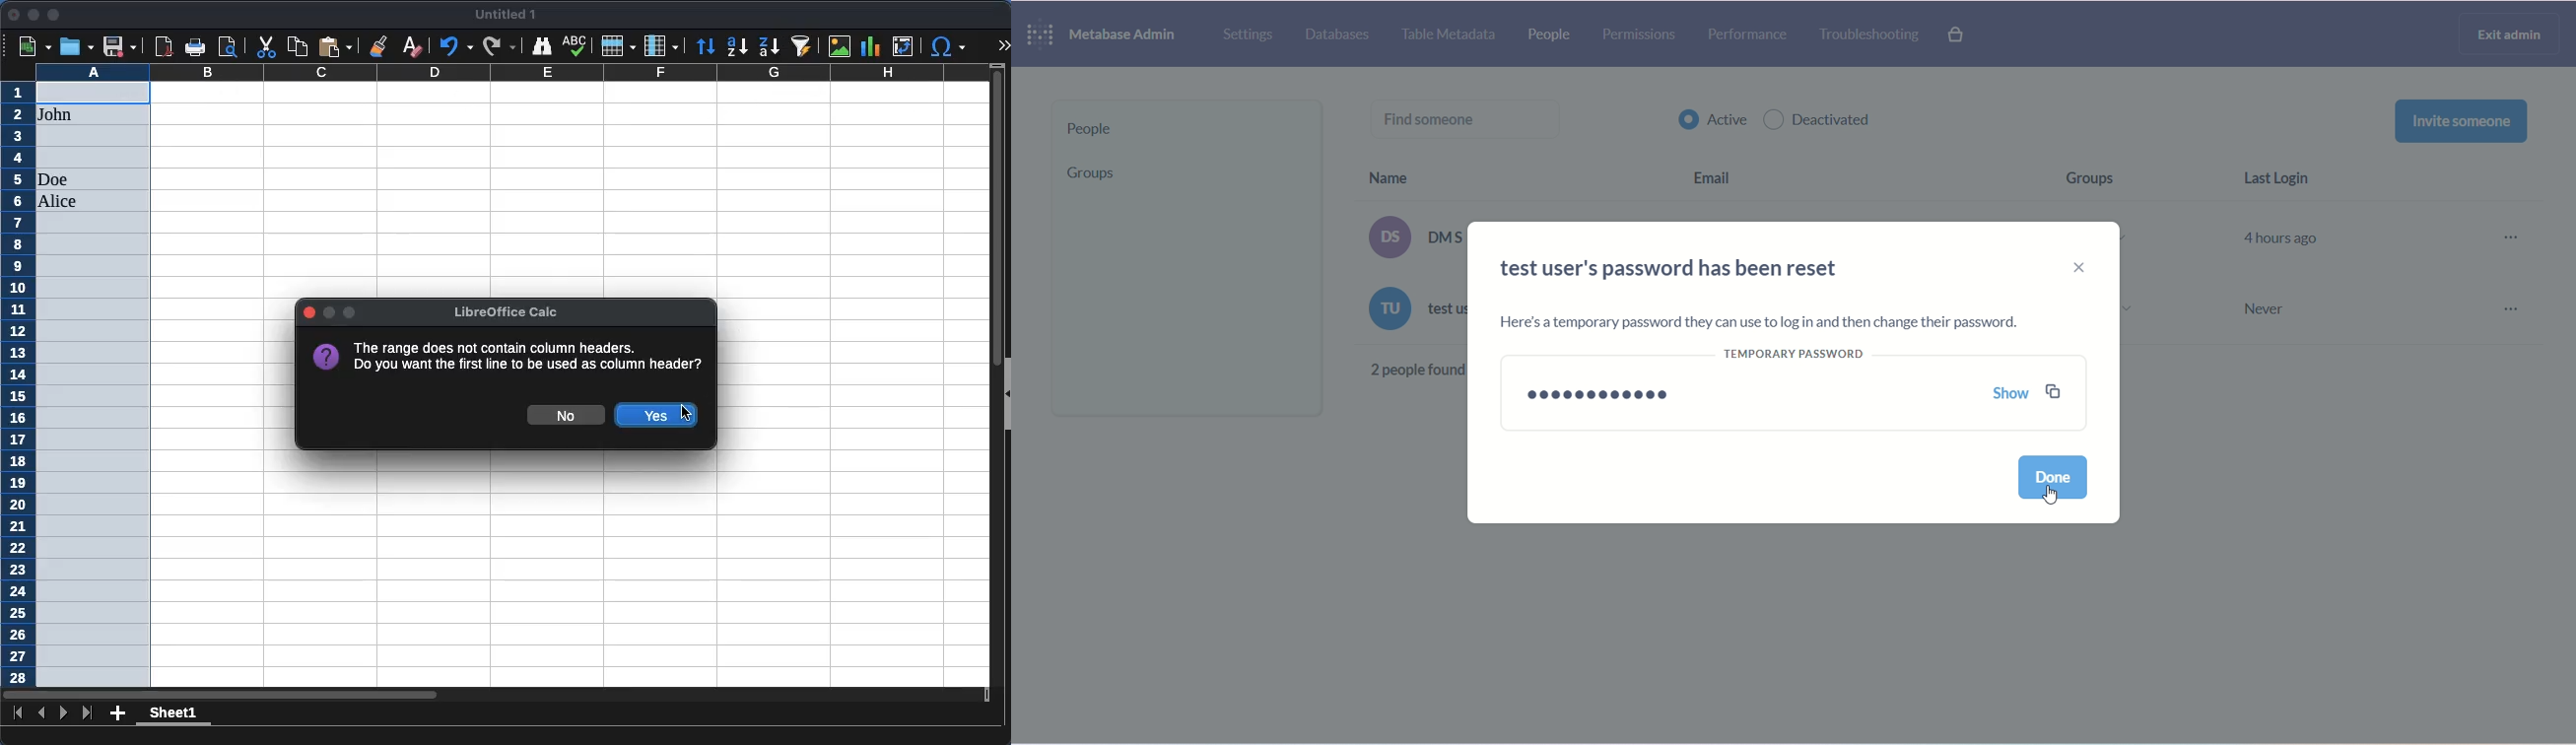  Describe the element at coordinates (1409, 369) in the screenshot. I see `2 people found` at that location.